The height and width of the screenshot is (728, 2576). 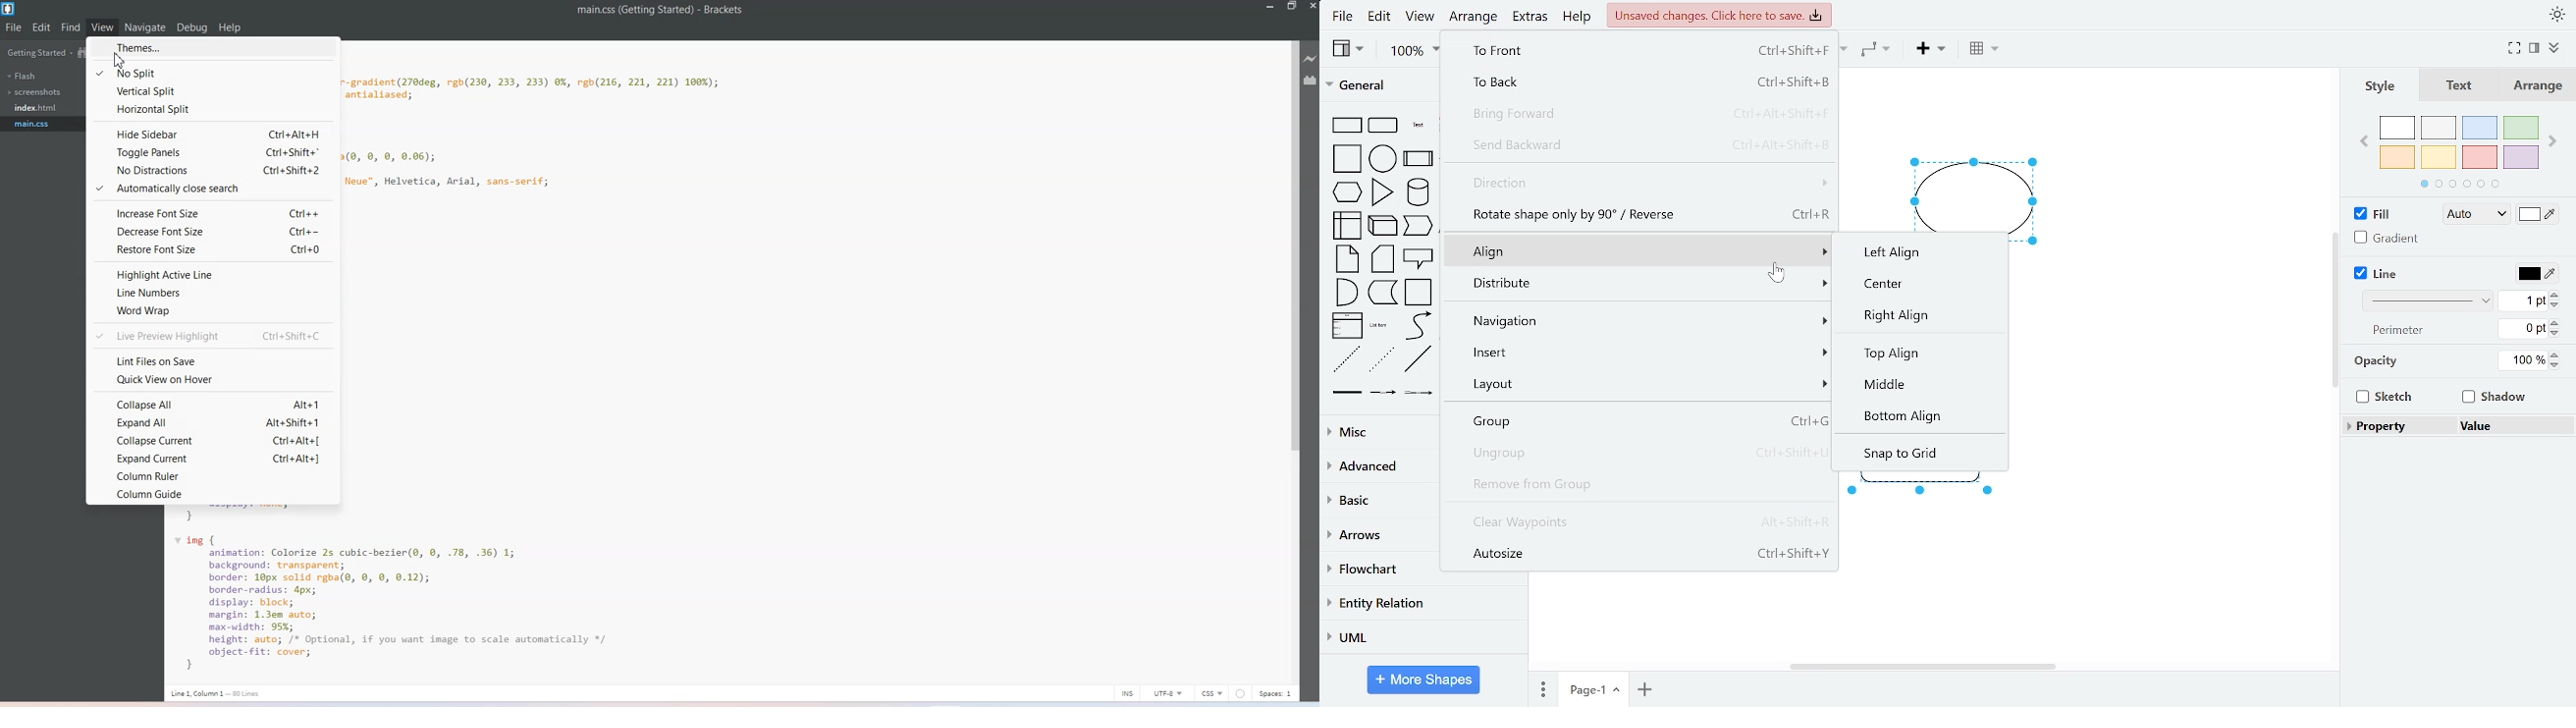 I want to click on hexagon, so click(x=1348, y=190).